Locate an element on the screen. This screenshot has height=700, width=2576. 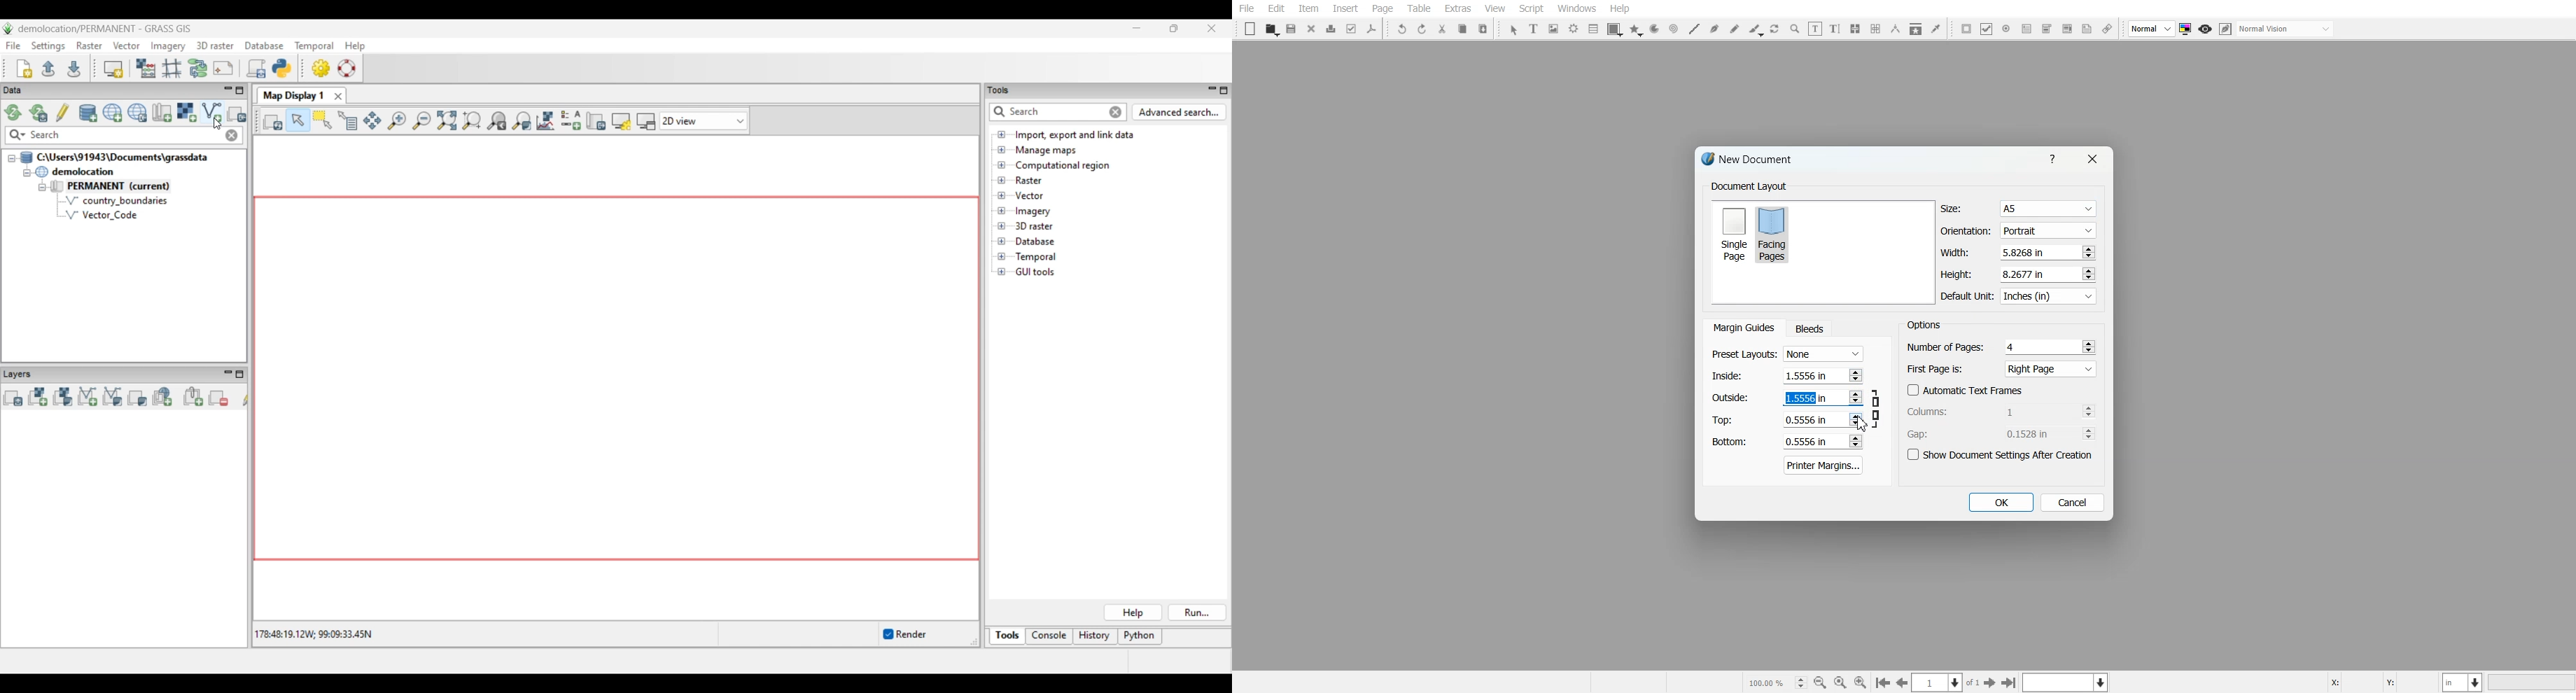
PDF Combo Box is located at coordinates (2046, 29).